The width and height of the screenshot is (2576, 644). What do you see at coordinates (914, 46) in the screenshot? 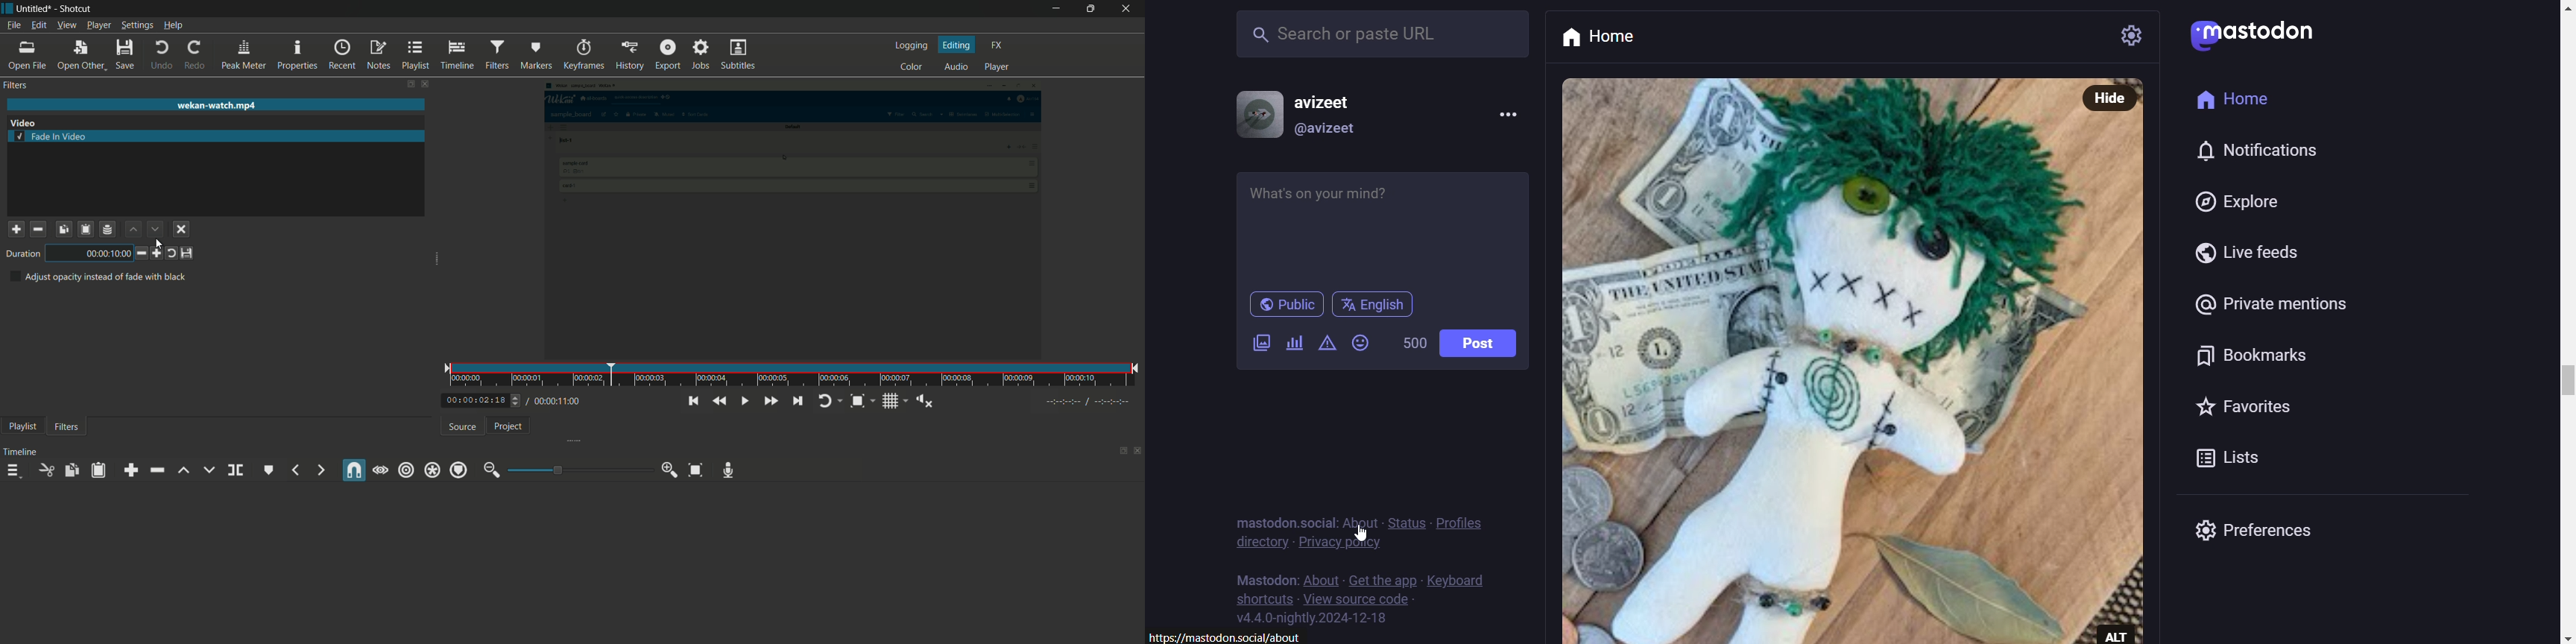
I see `logging` at bounding box center [914, 46].